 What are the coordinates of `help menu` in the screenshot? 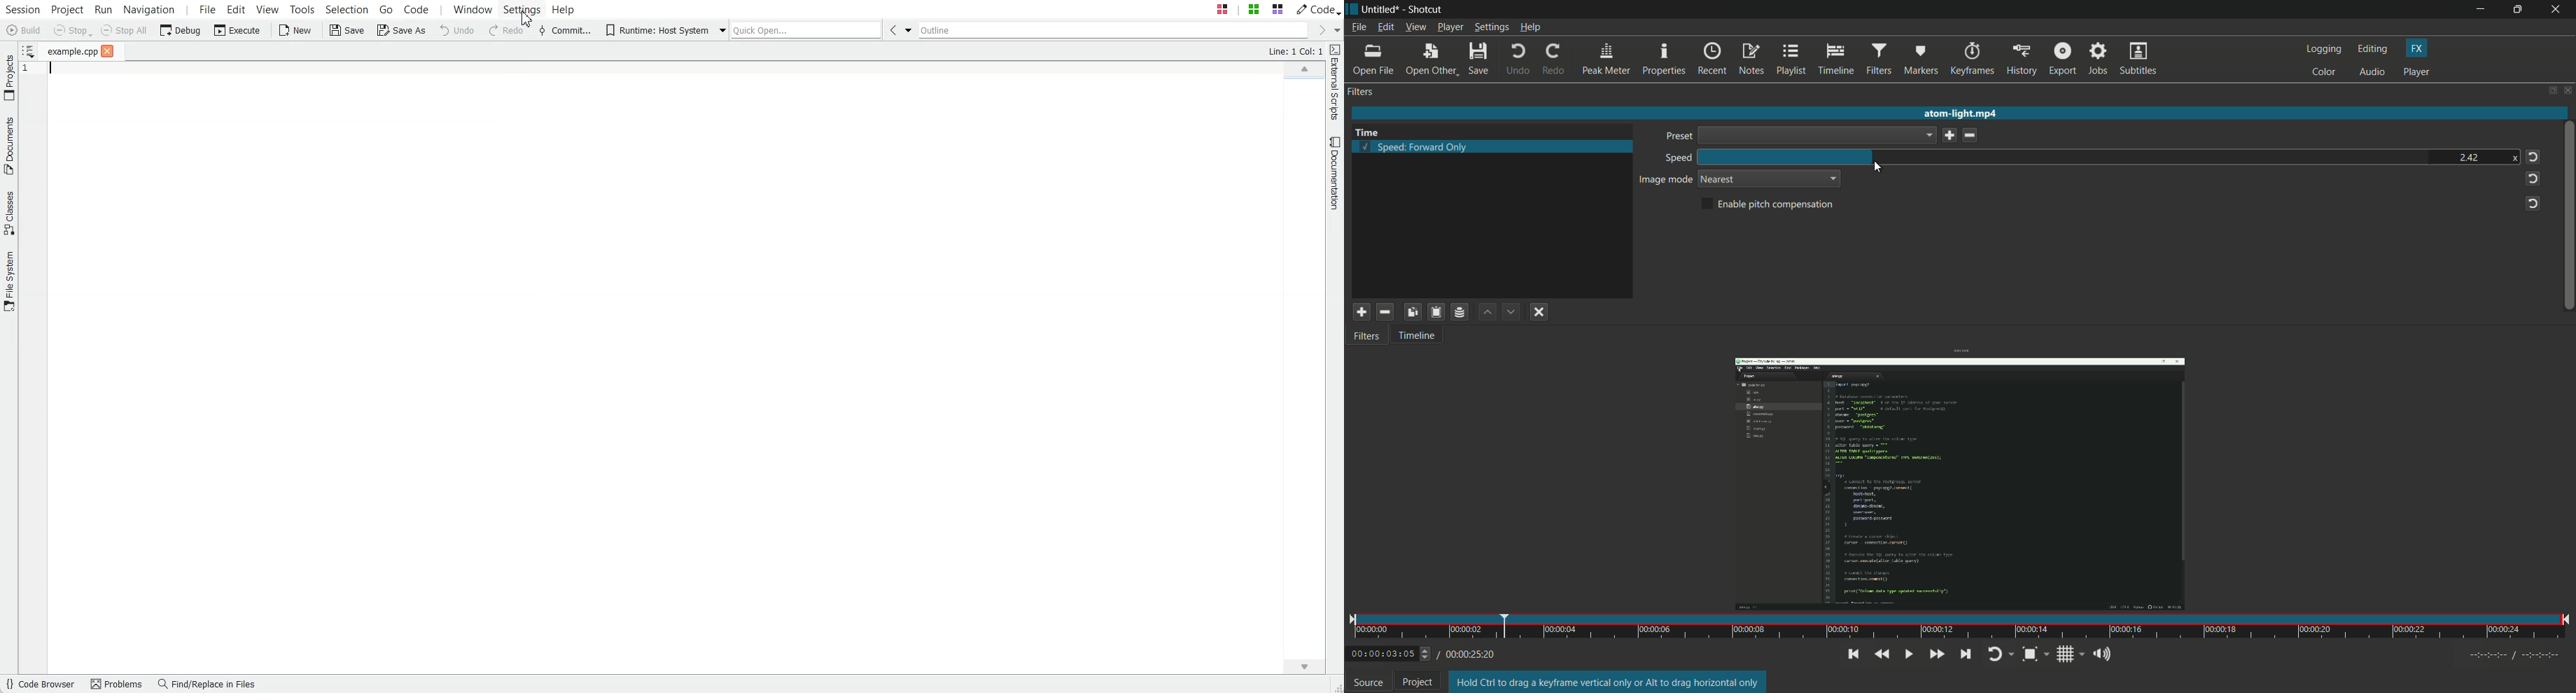 It's located at (1531, 28).